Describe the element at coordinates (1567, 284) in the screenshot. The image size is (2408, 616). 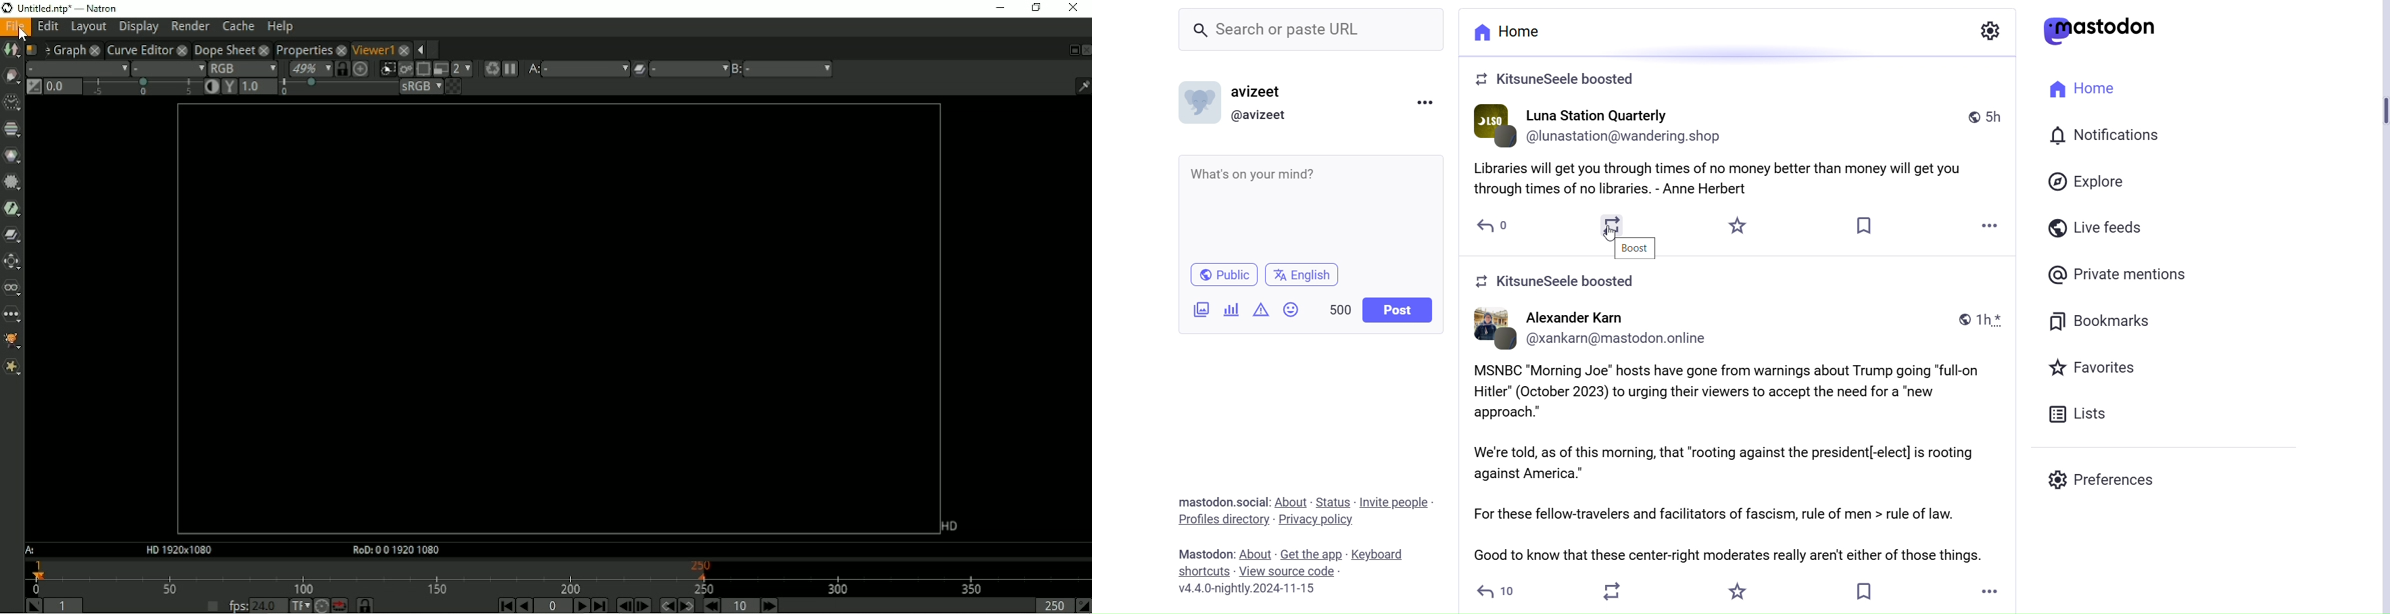
I see `Boosted` at that location.